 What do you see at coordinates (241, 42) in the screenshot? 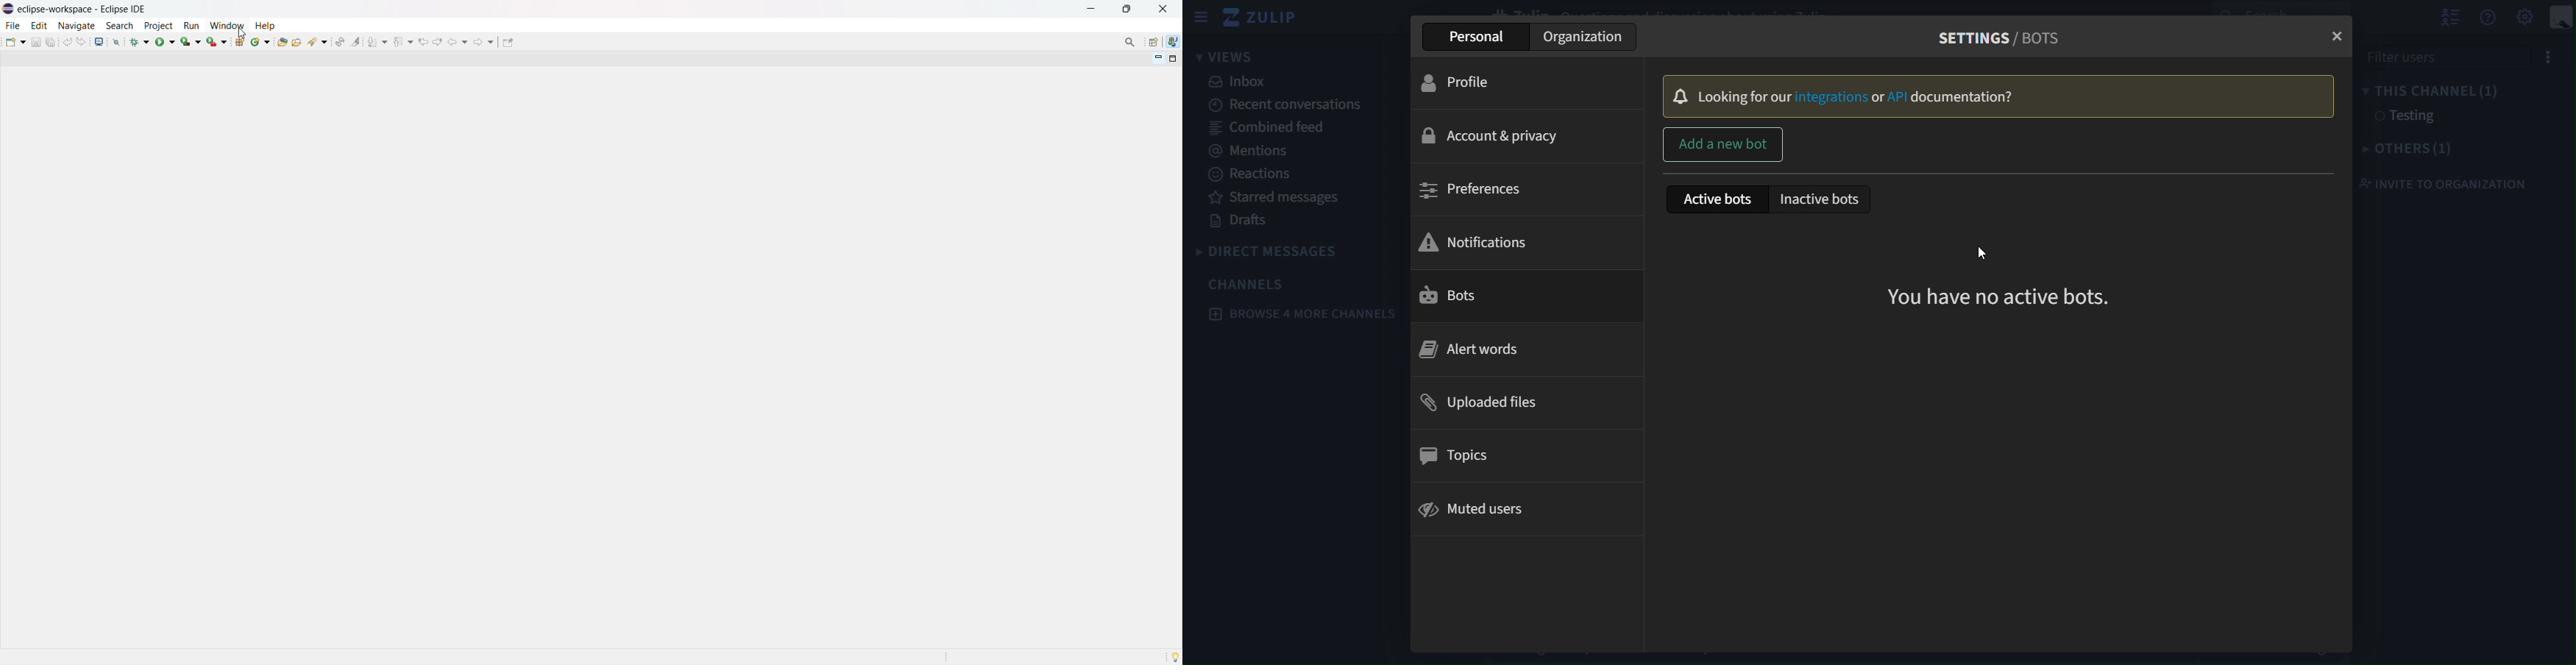
I see `new java project` at bounding box center [241, 42].